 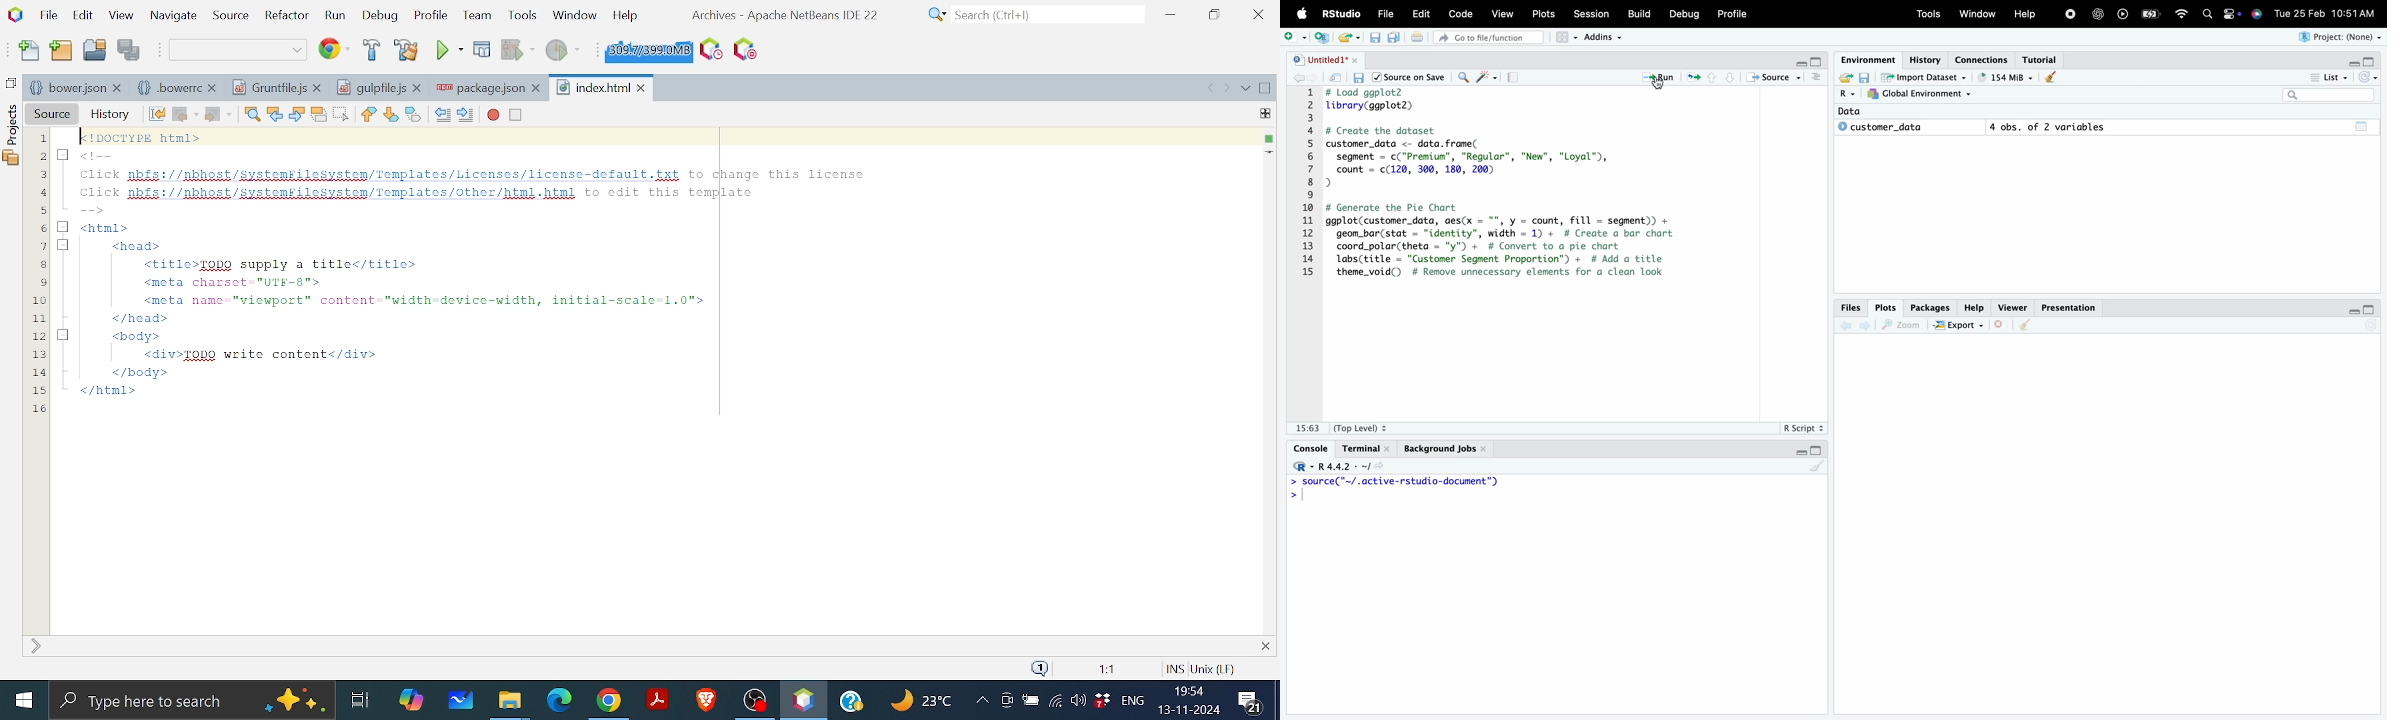 What do you see at coordinates (709, 50) in the screenshot?
I see `Task Scheduling` at bounding box center [709, 50].